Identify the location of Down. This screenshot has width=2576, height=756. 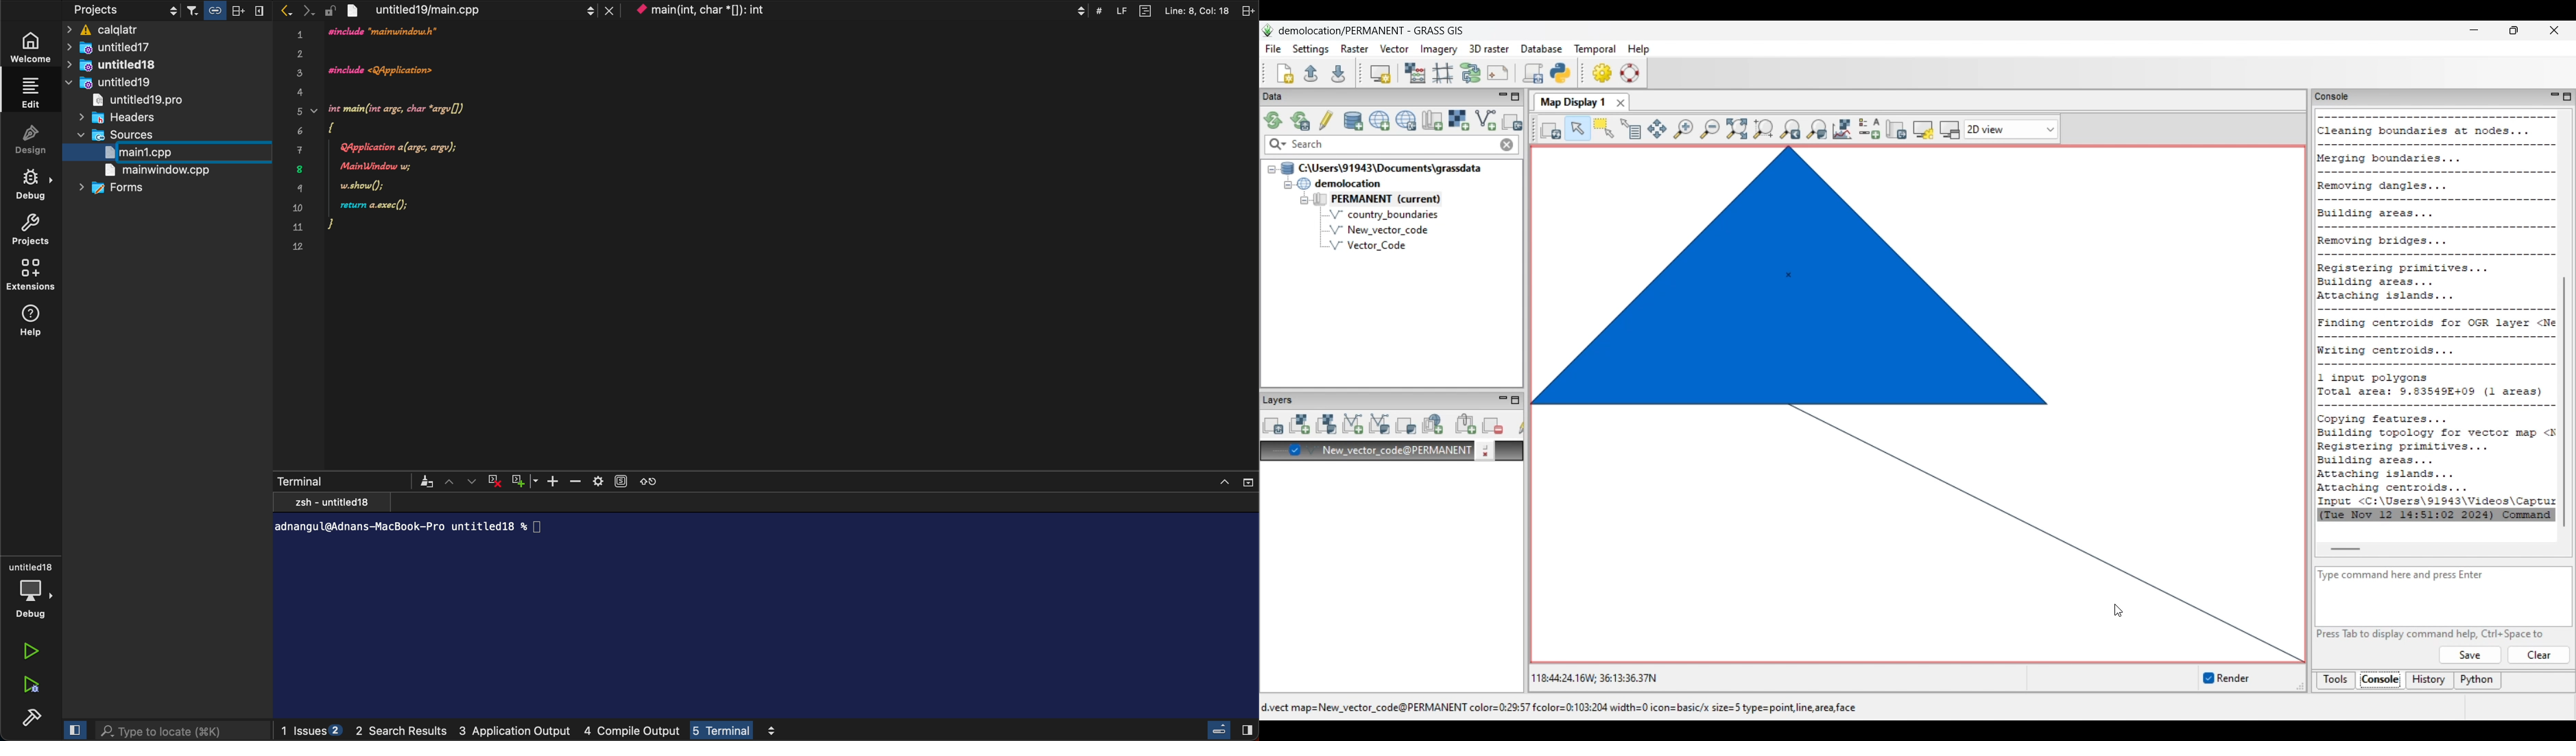
(474, 480).